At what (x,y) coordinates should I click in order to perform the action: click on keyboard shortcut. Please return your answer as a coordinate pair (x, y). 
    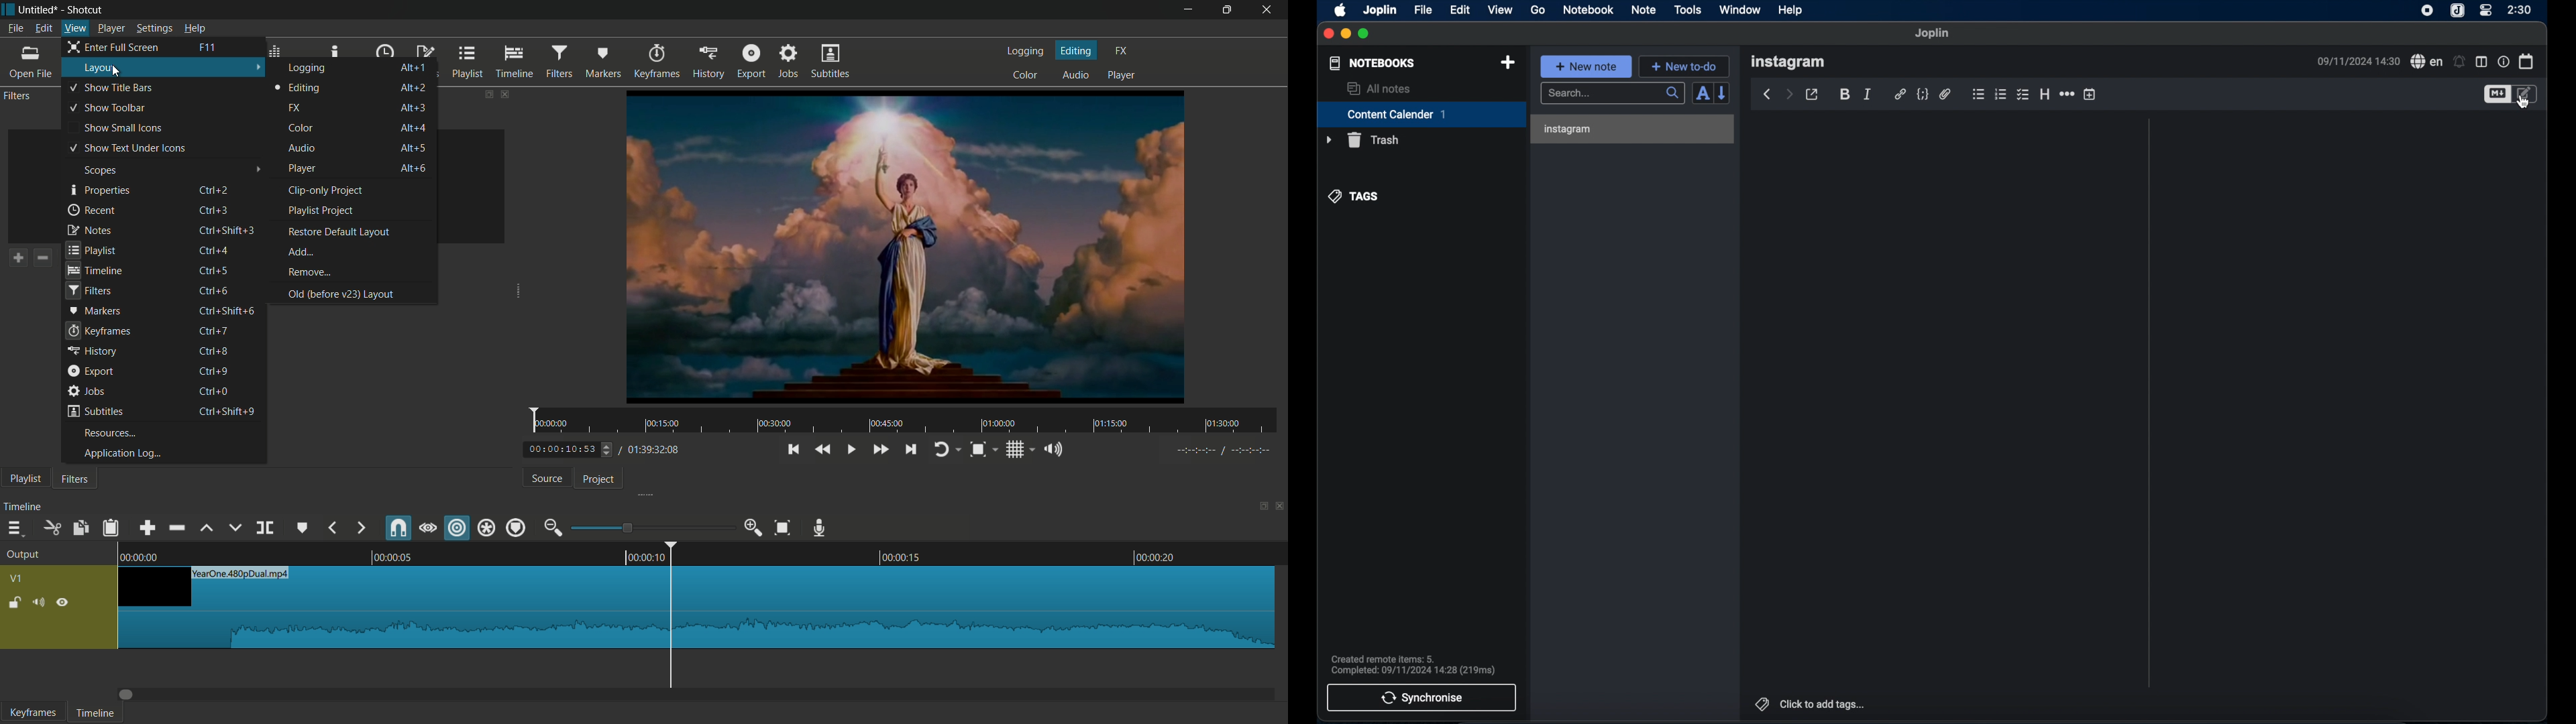
    Looking at the image, I should click on (414, 67).